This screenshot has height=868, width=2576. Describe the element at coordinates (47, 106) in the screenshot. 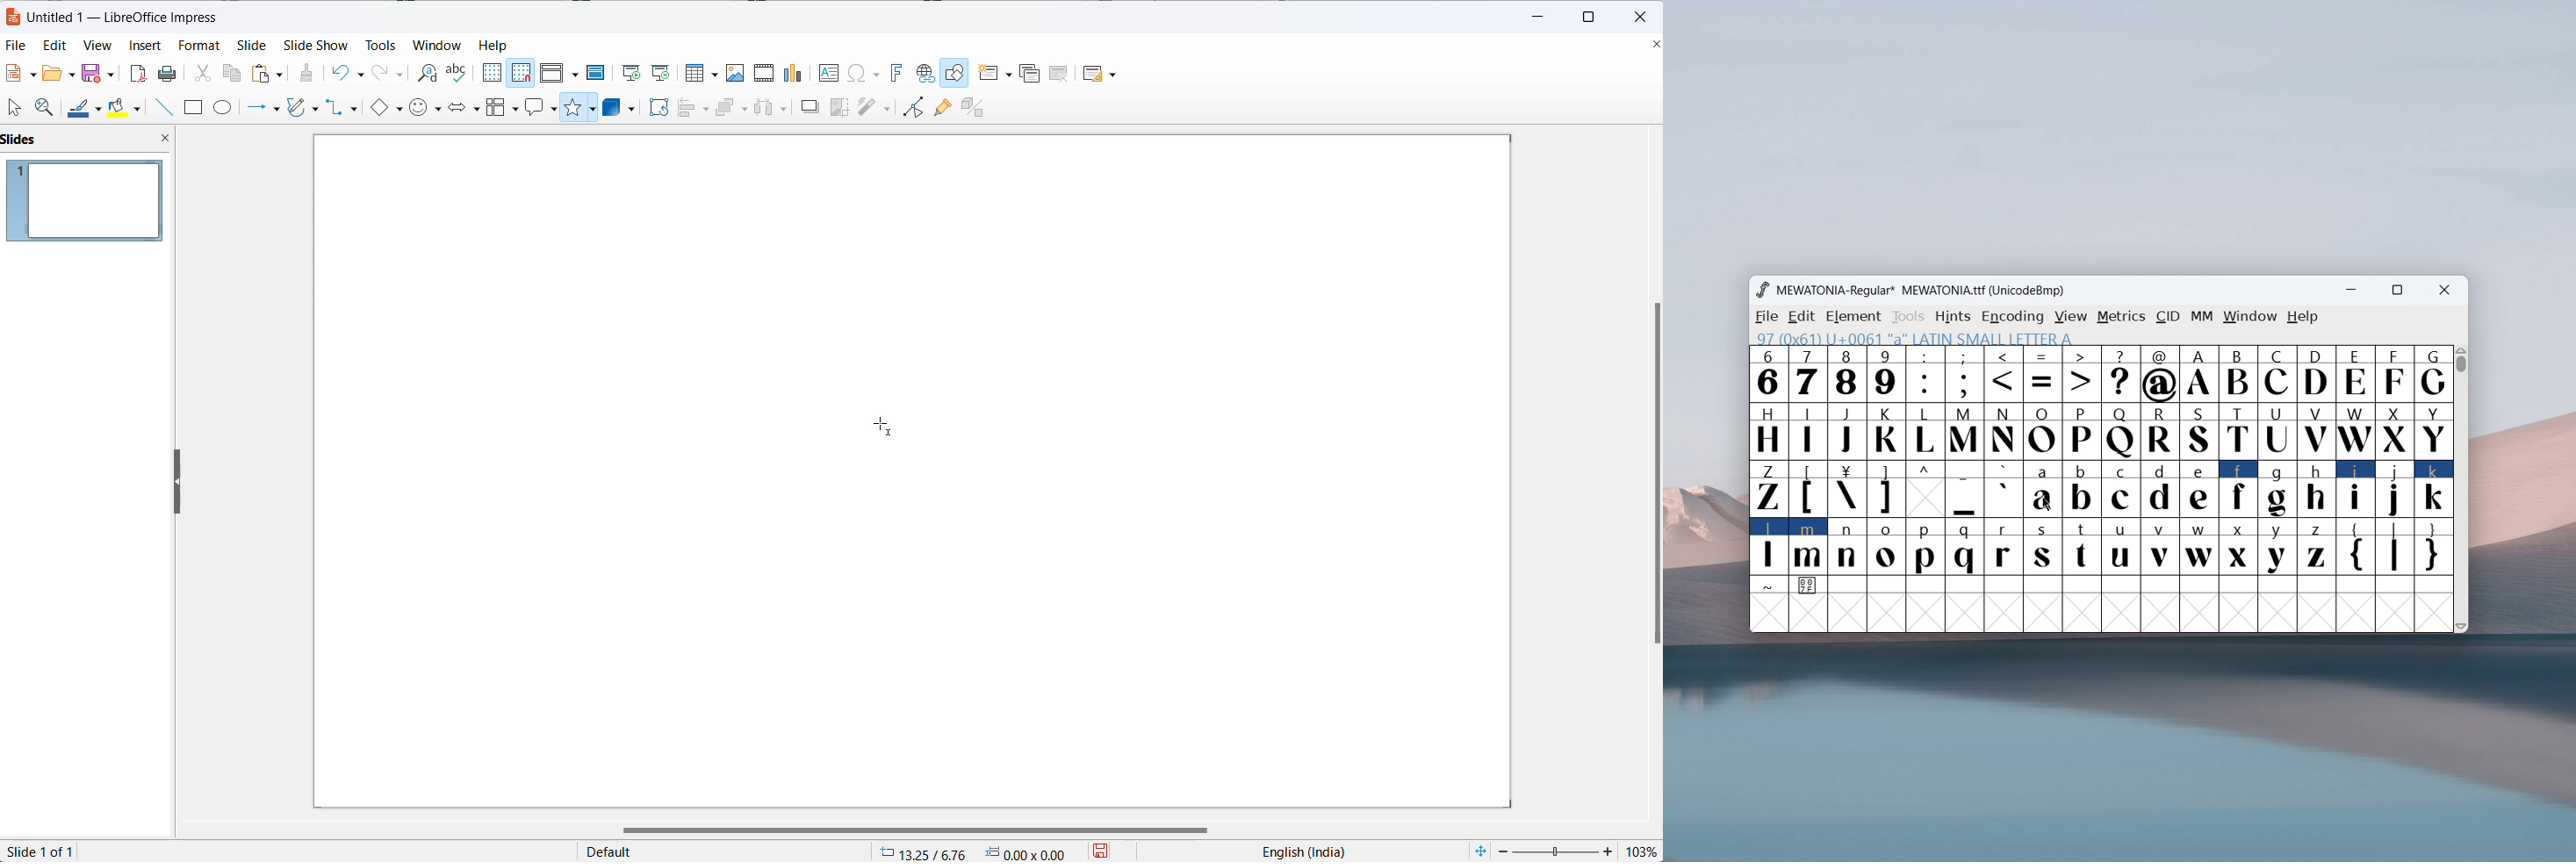

I see `zoom and pan` at that location.